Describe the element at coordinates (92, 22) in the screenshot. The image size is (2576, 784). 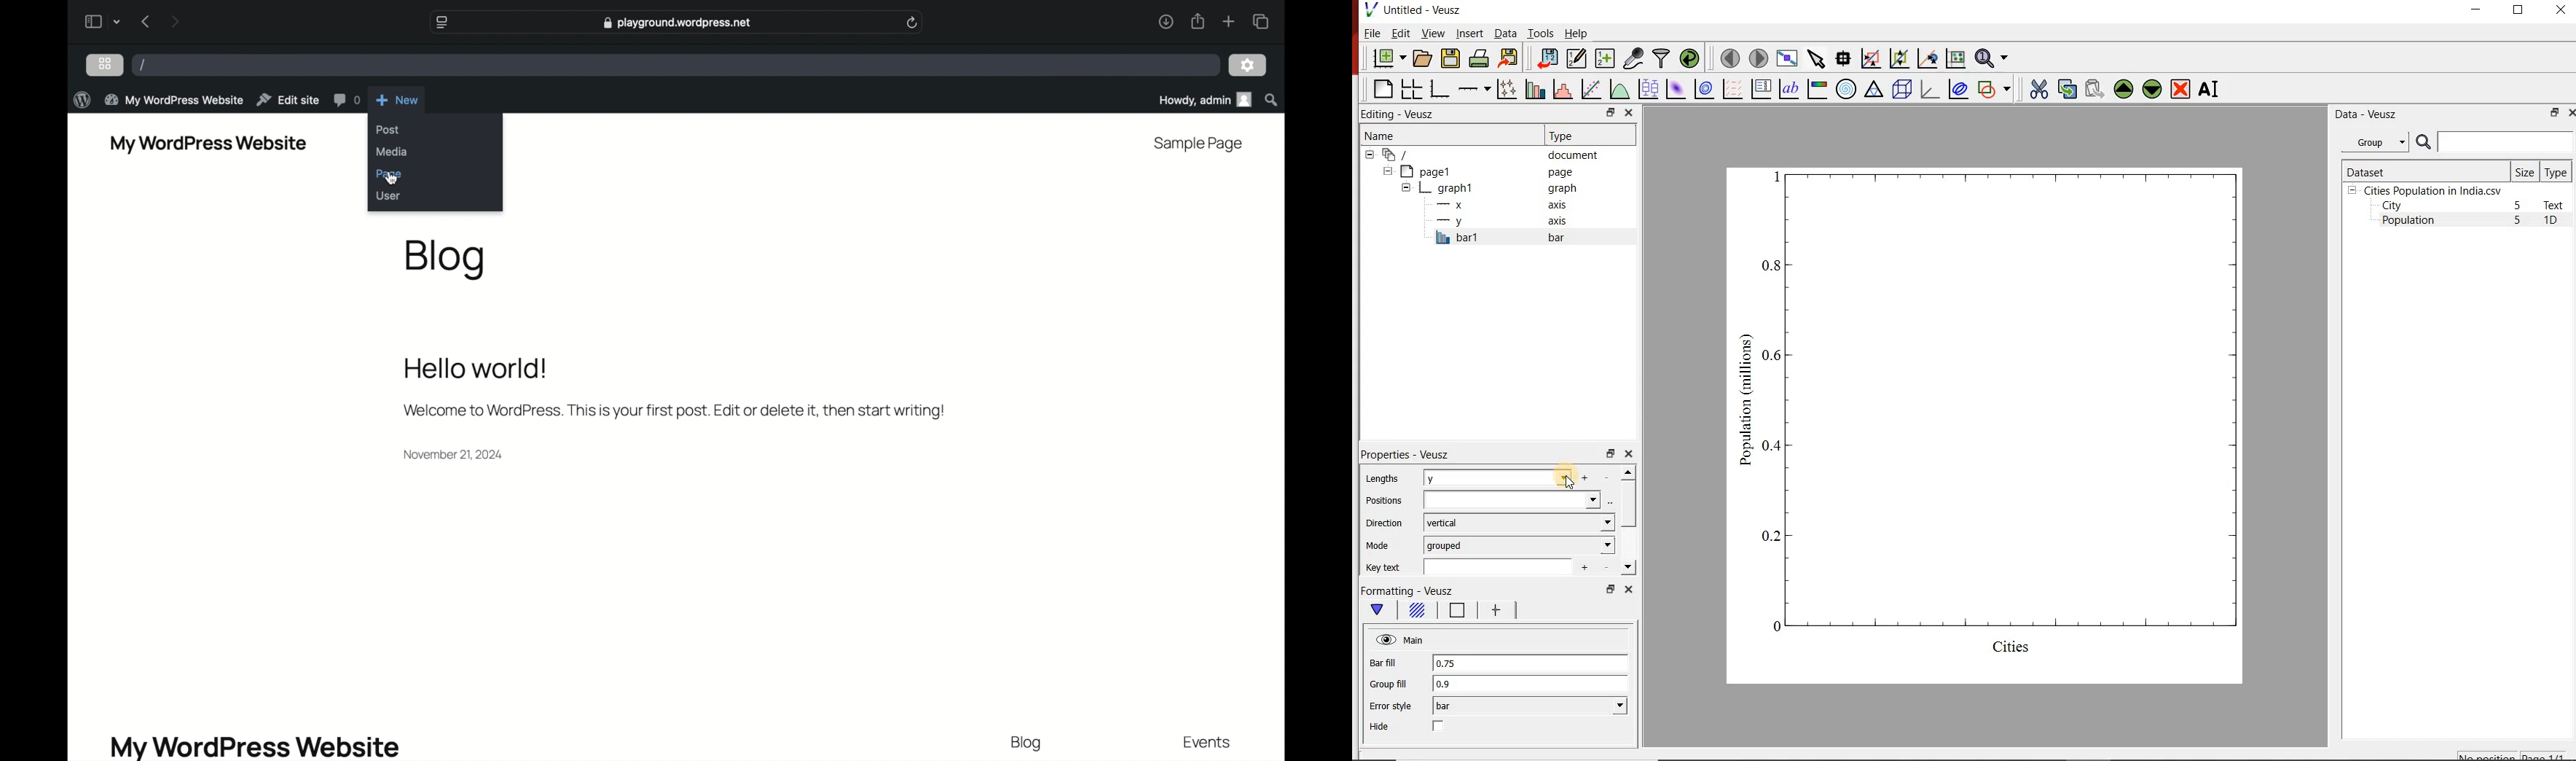
I see `show sidebar` at that location.